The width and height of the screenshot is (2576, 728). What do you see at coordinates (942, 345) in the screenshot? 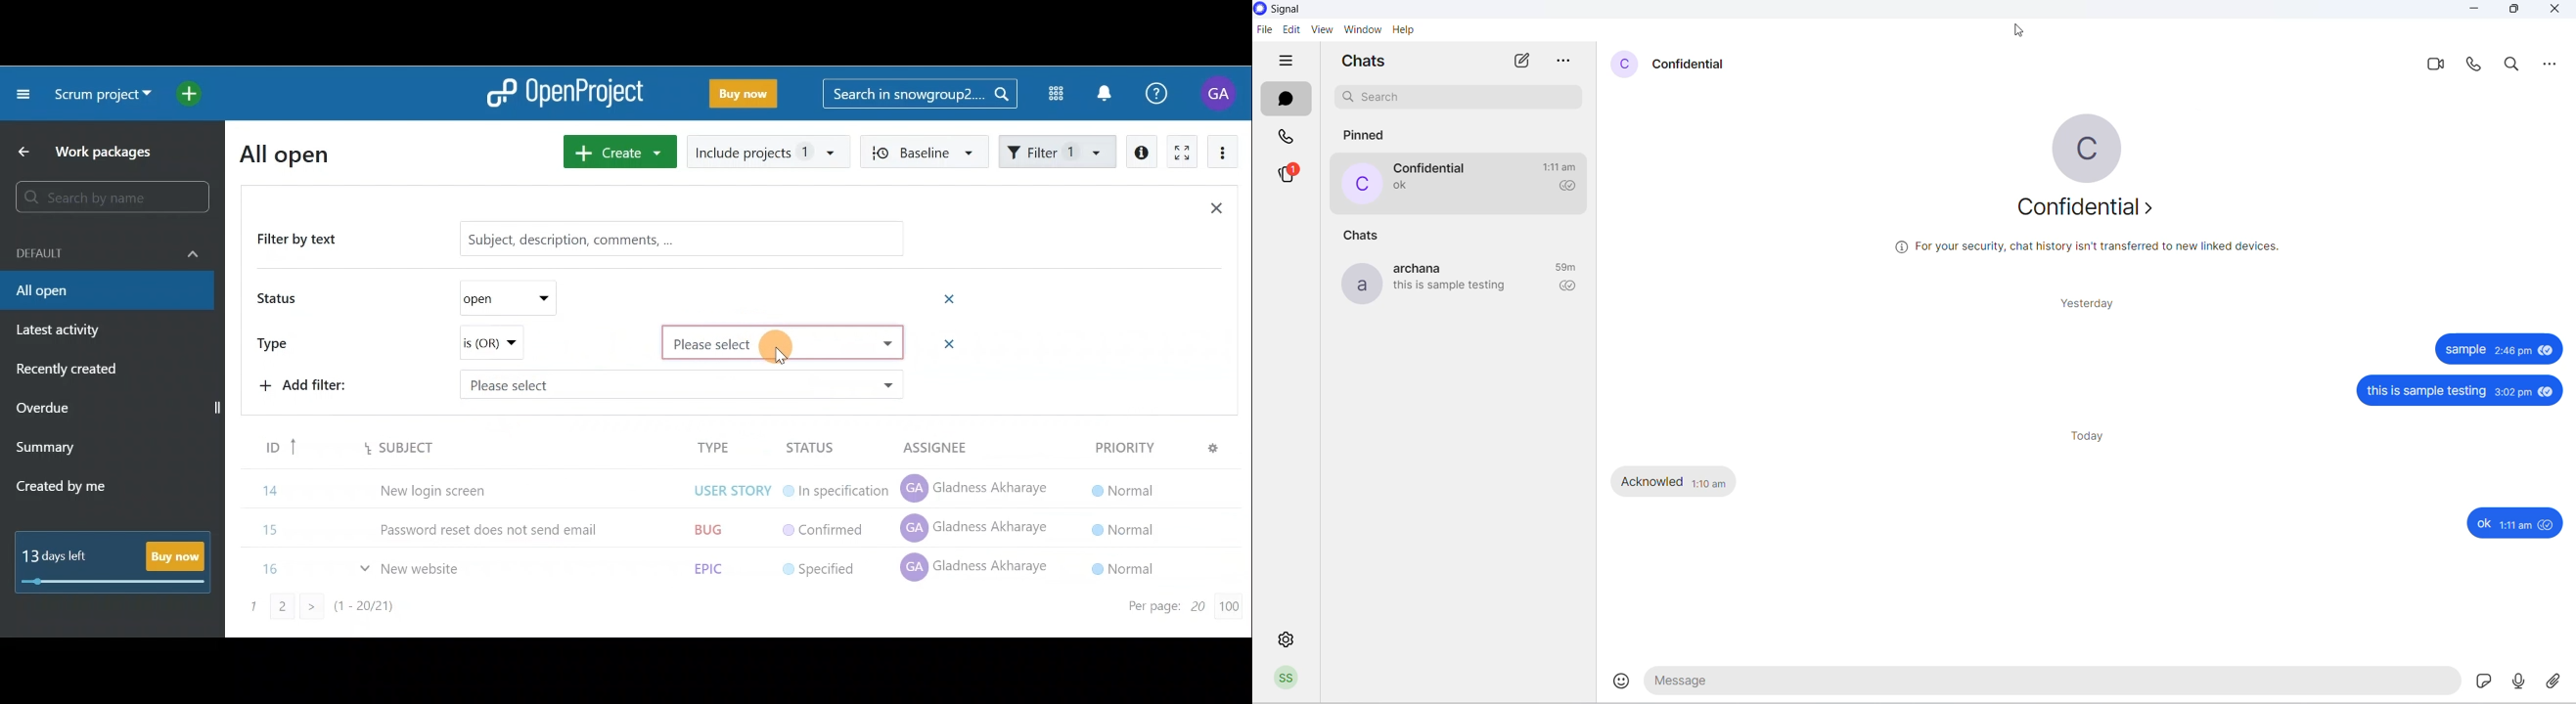
I see `Remove` at bounding box center [942, 345].